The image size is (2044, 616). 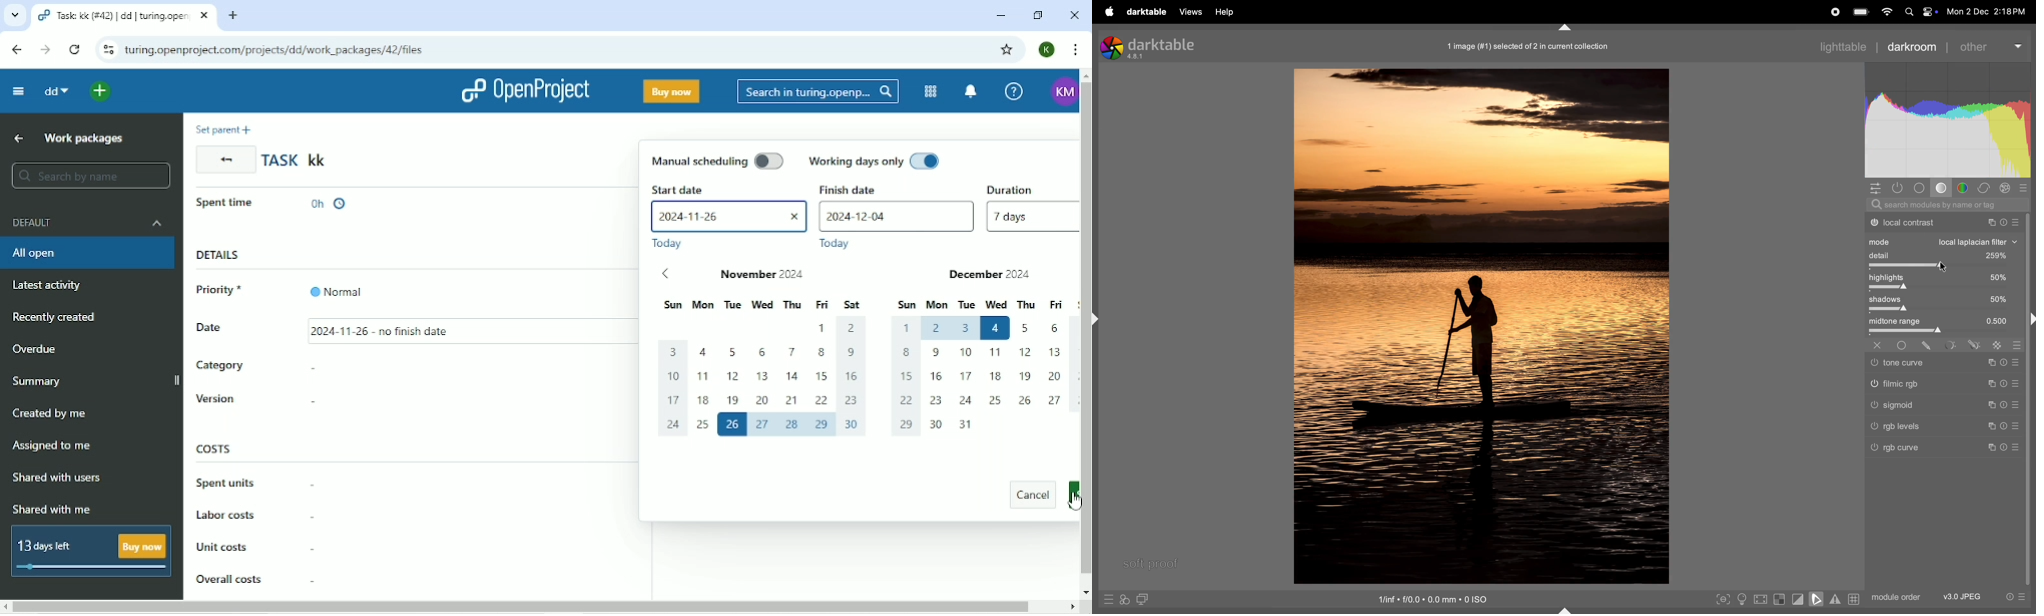 I want to click on Open quick add menu, so click(x=103, y=92).